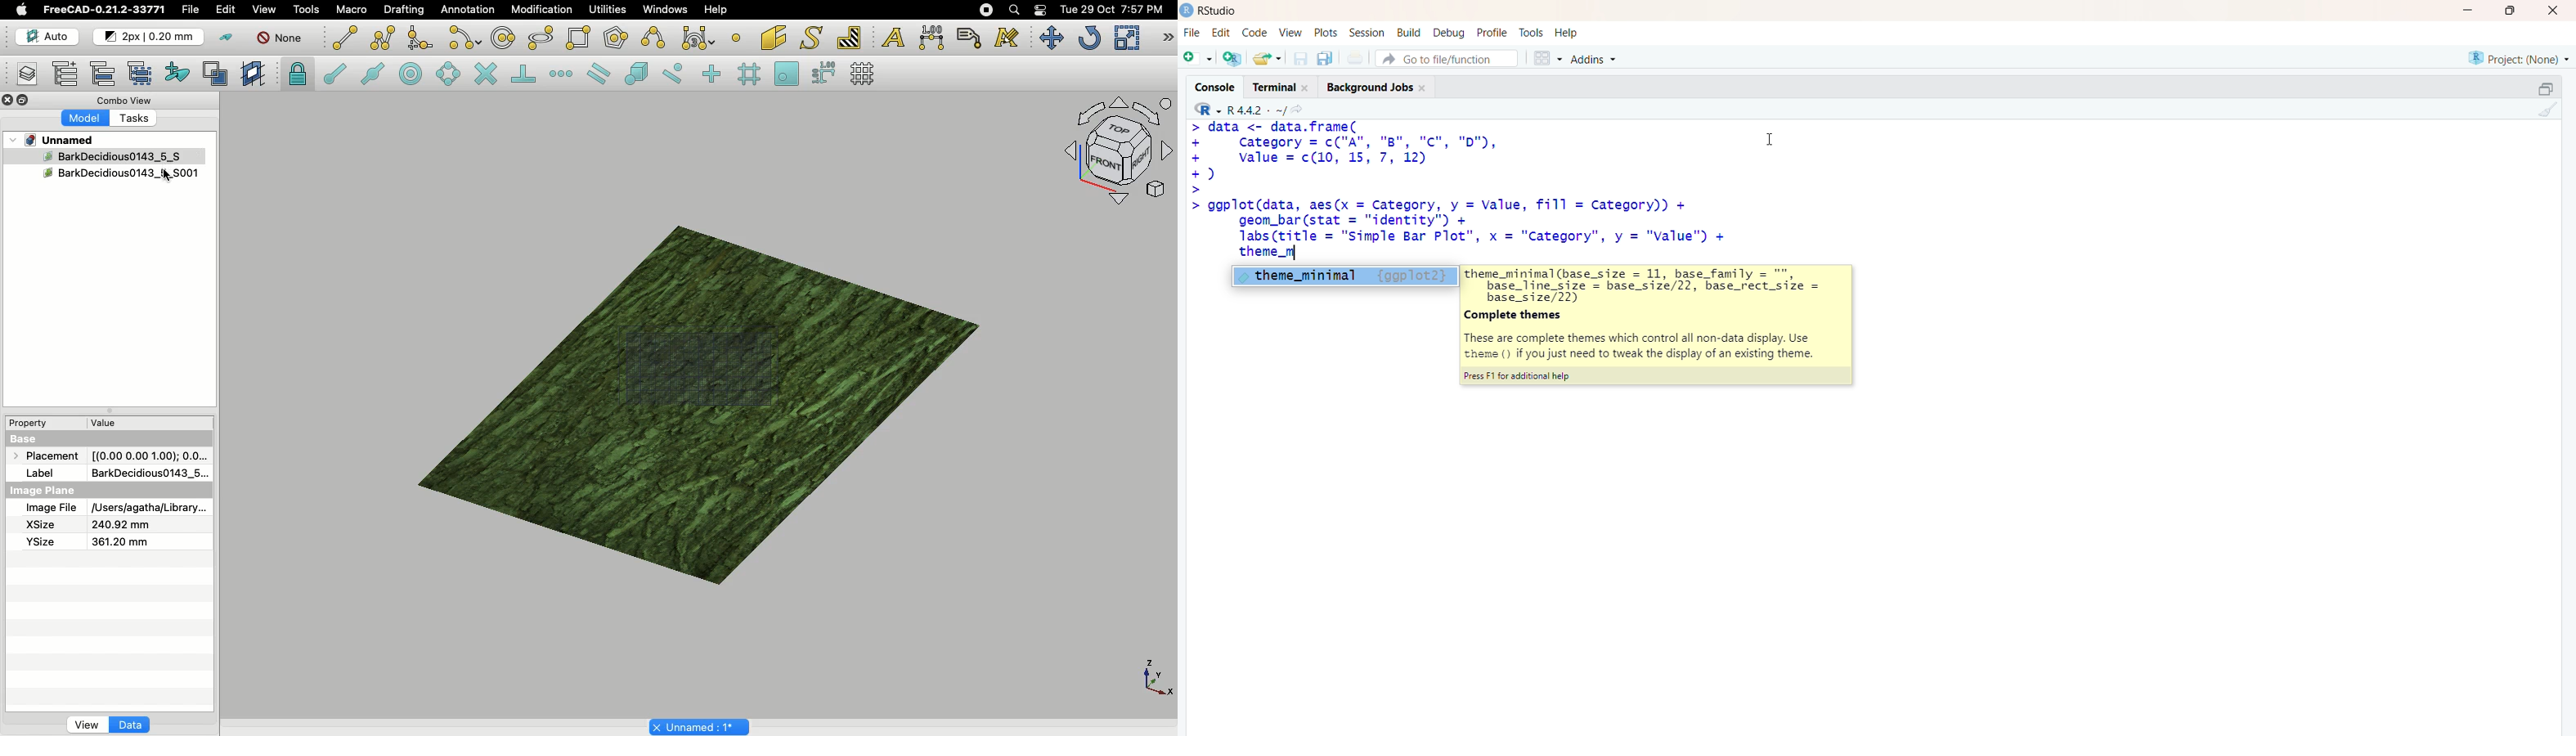 Image resolution: width=2576 pixels, height=756 pixels. I want to click on Shape from text, so click(814, 39).